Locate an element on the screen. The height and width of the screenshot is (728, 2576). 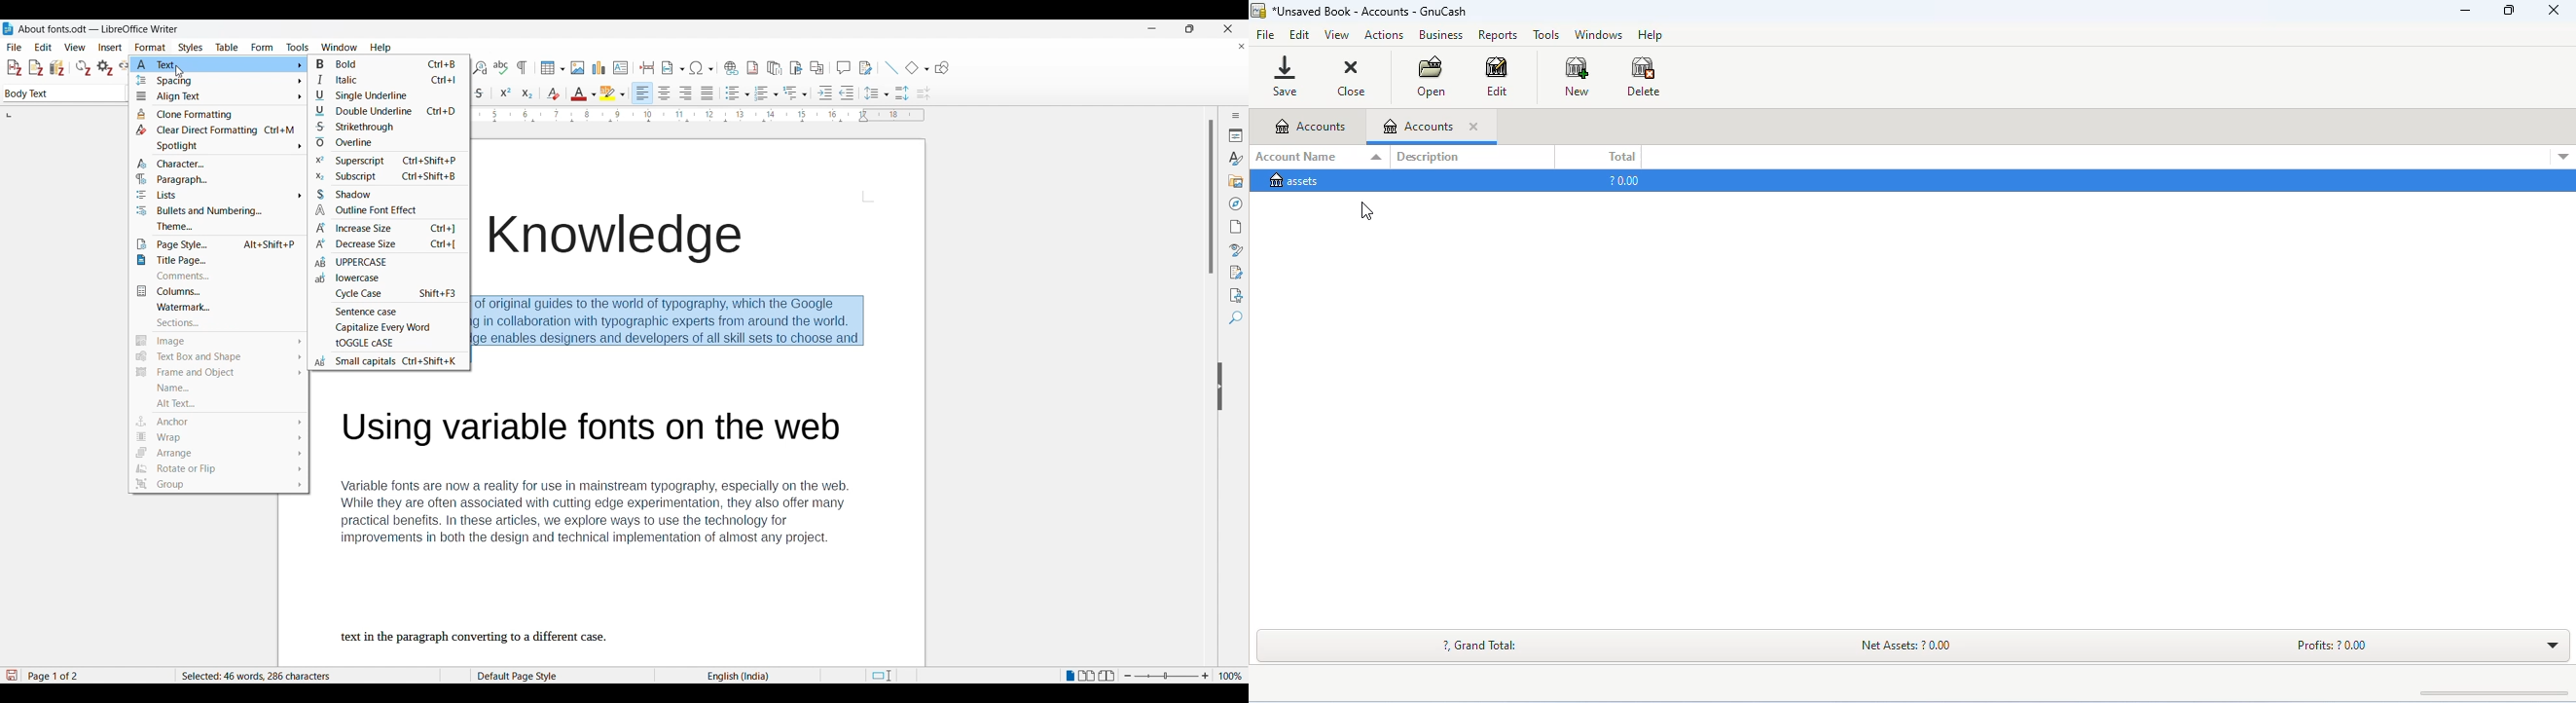
Show draw functions is located at coordinates (942, 68).